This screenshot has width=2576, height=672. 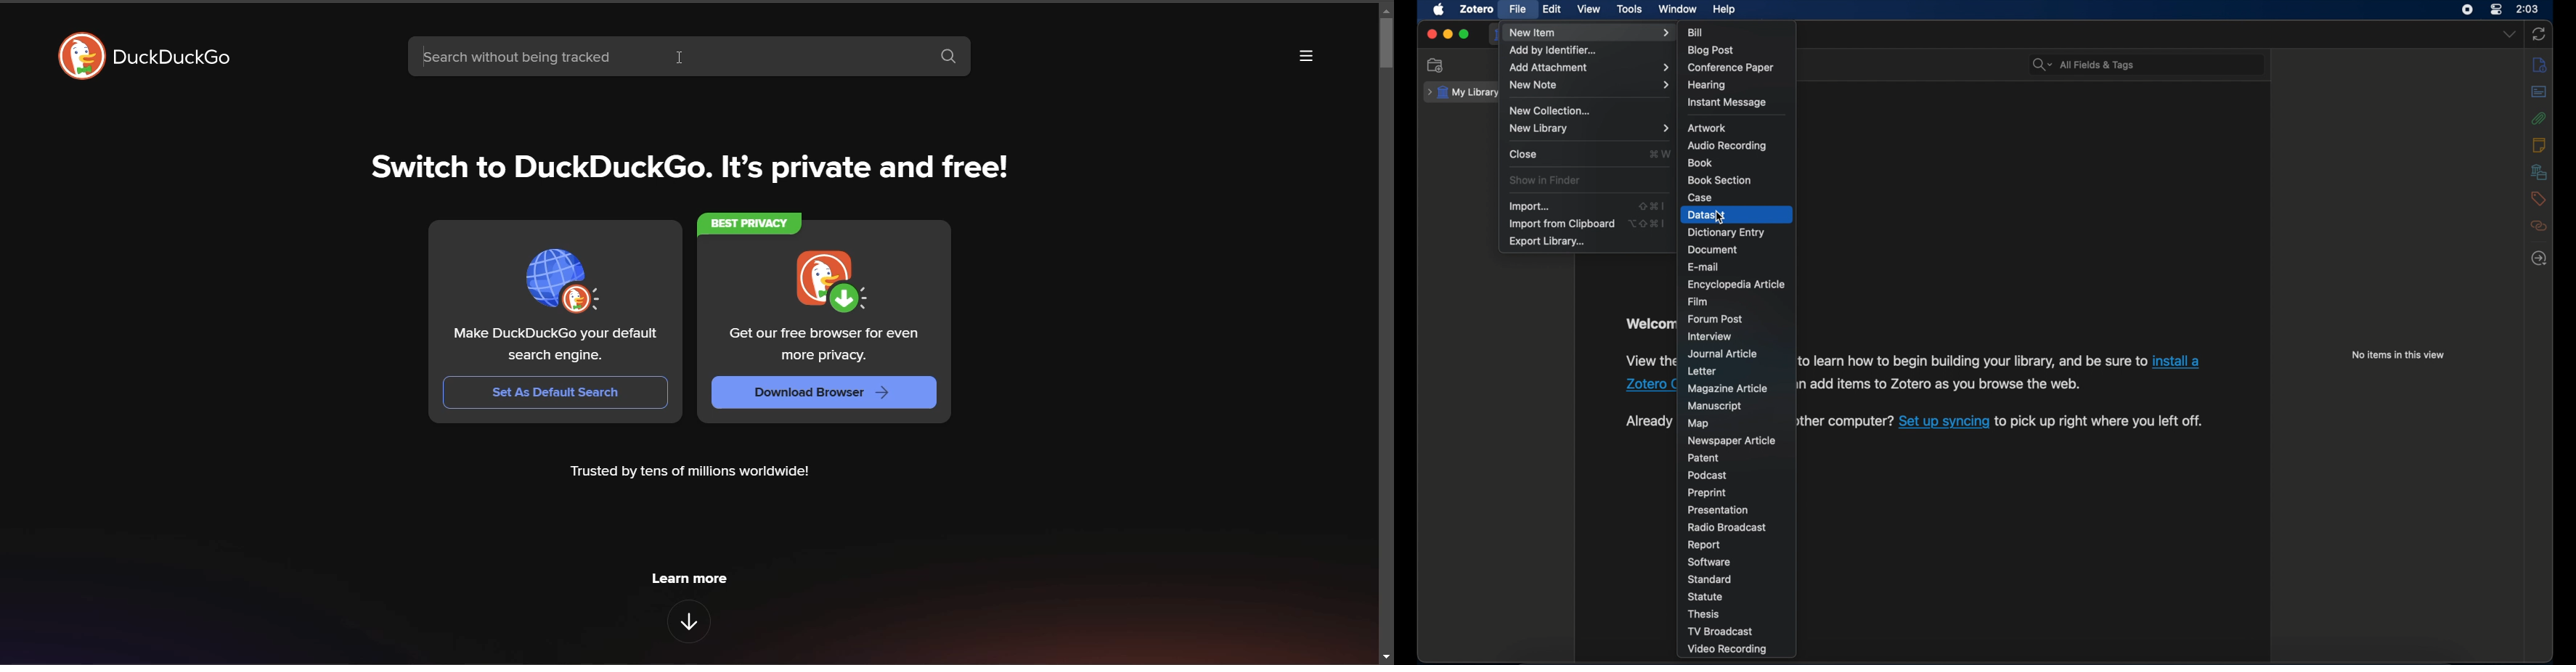 I want to click on e-mail, so click(x=1704, y=267).